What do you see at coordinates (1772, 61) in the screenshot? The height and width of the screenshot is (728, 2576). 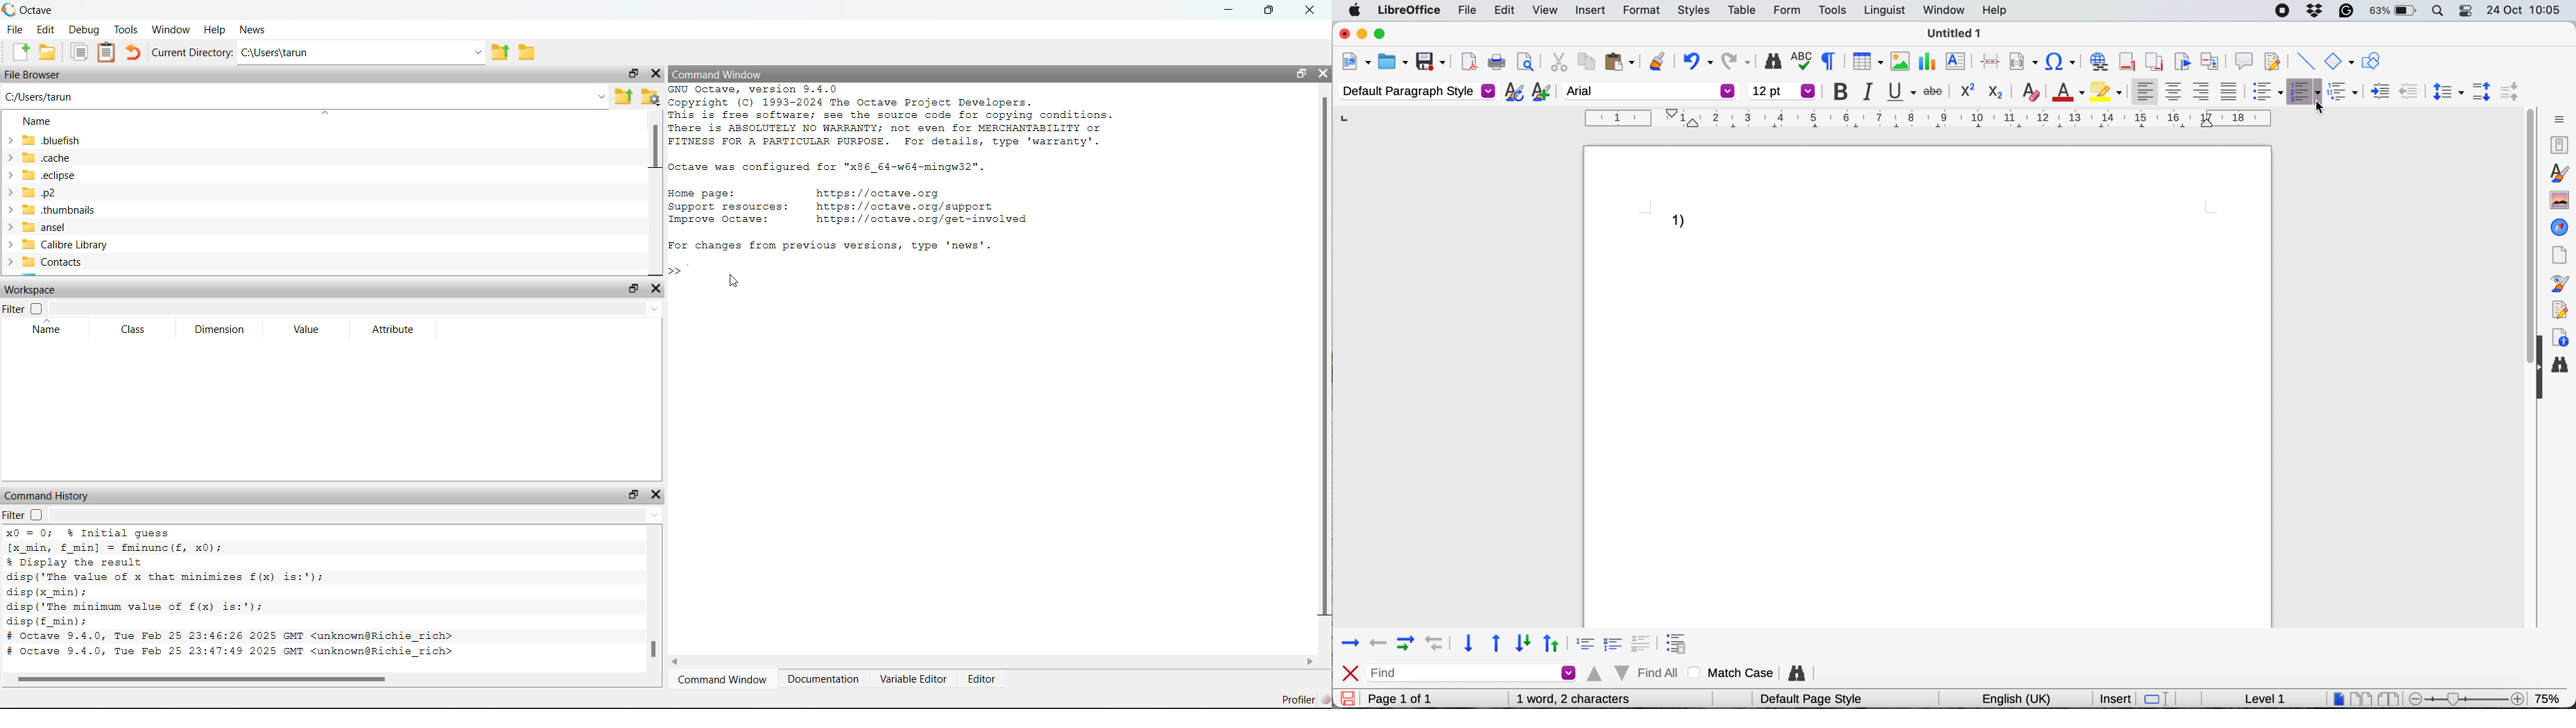 I see `find and replace` at bounding box center [1772, 61].